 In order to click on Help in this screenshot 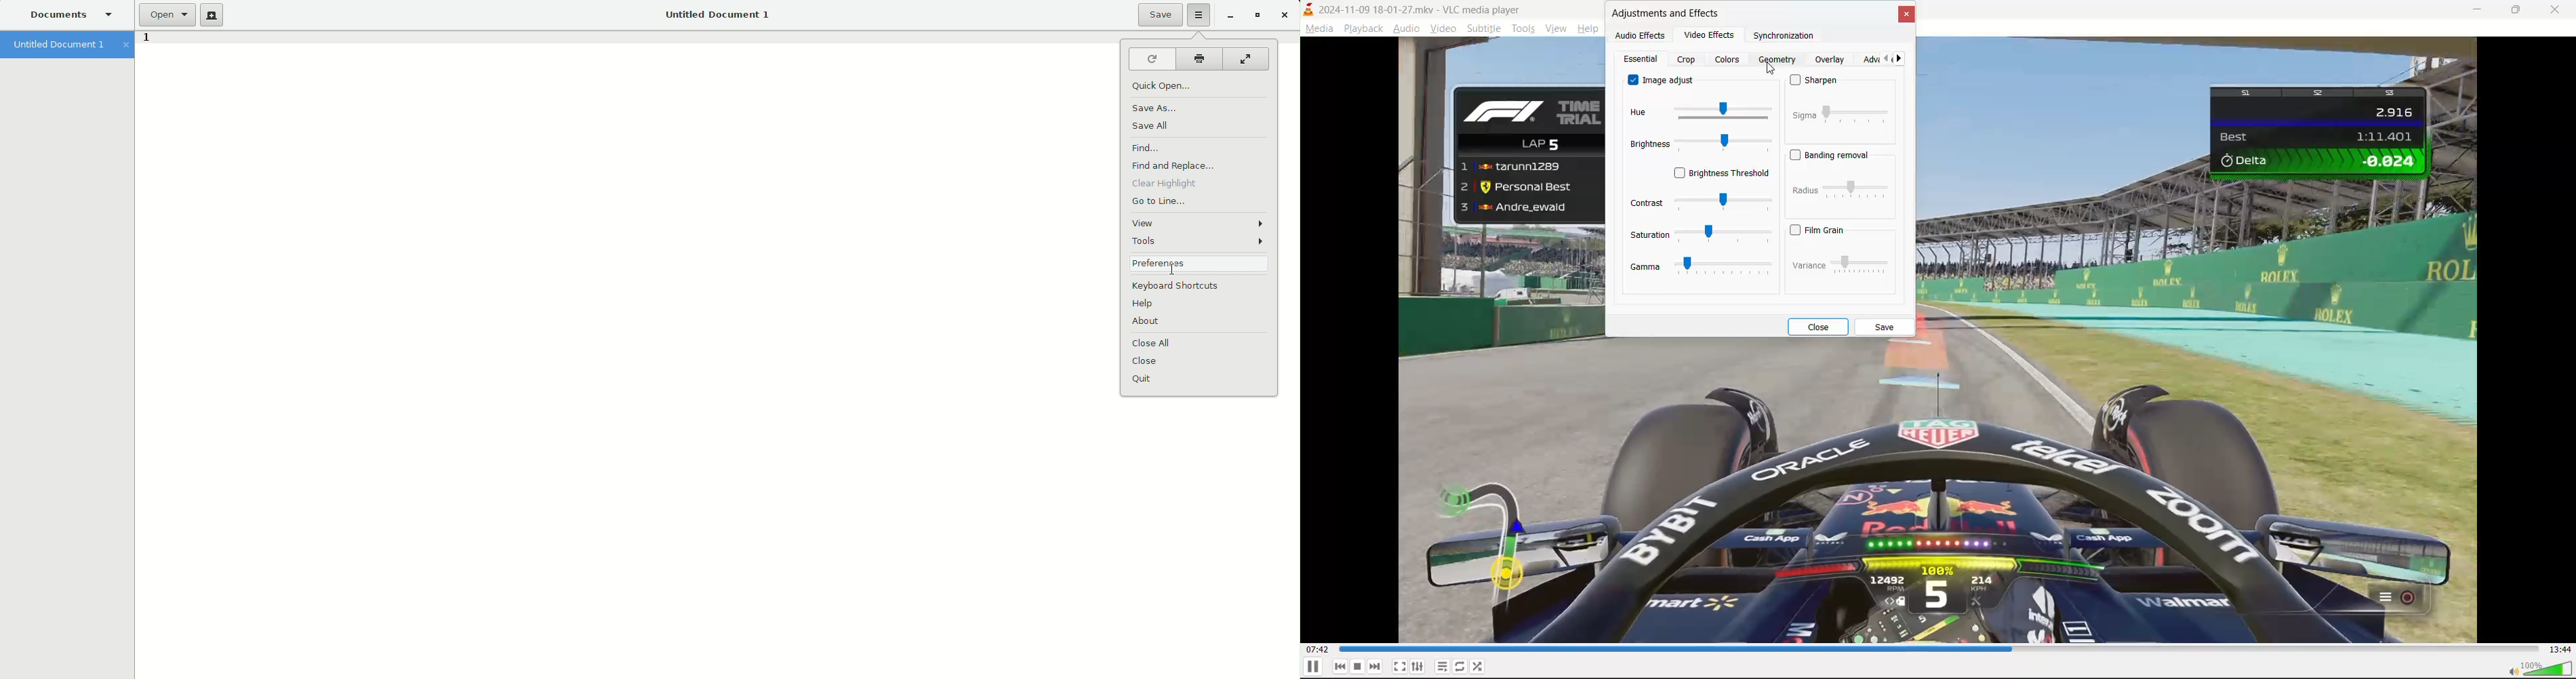, I will do `click(1148, 304)`.